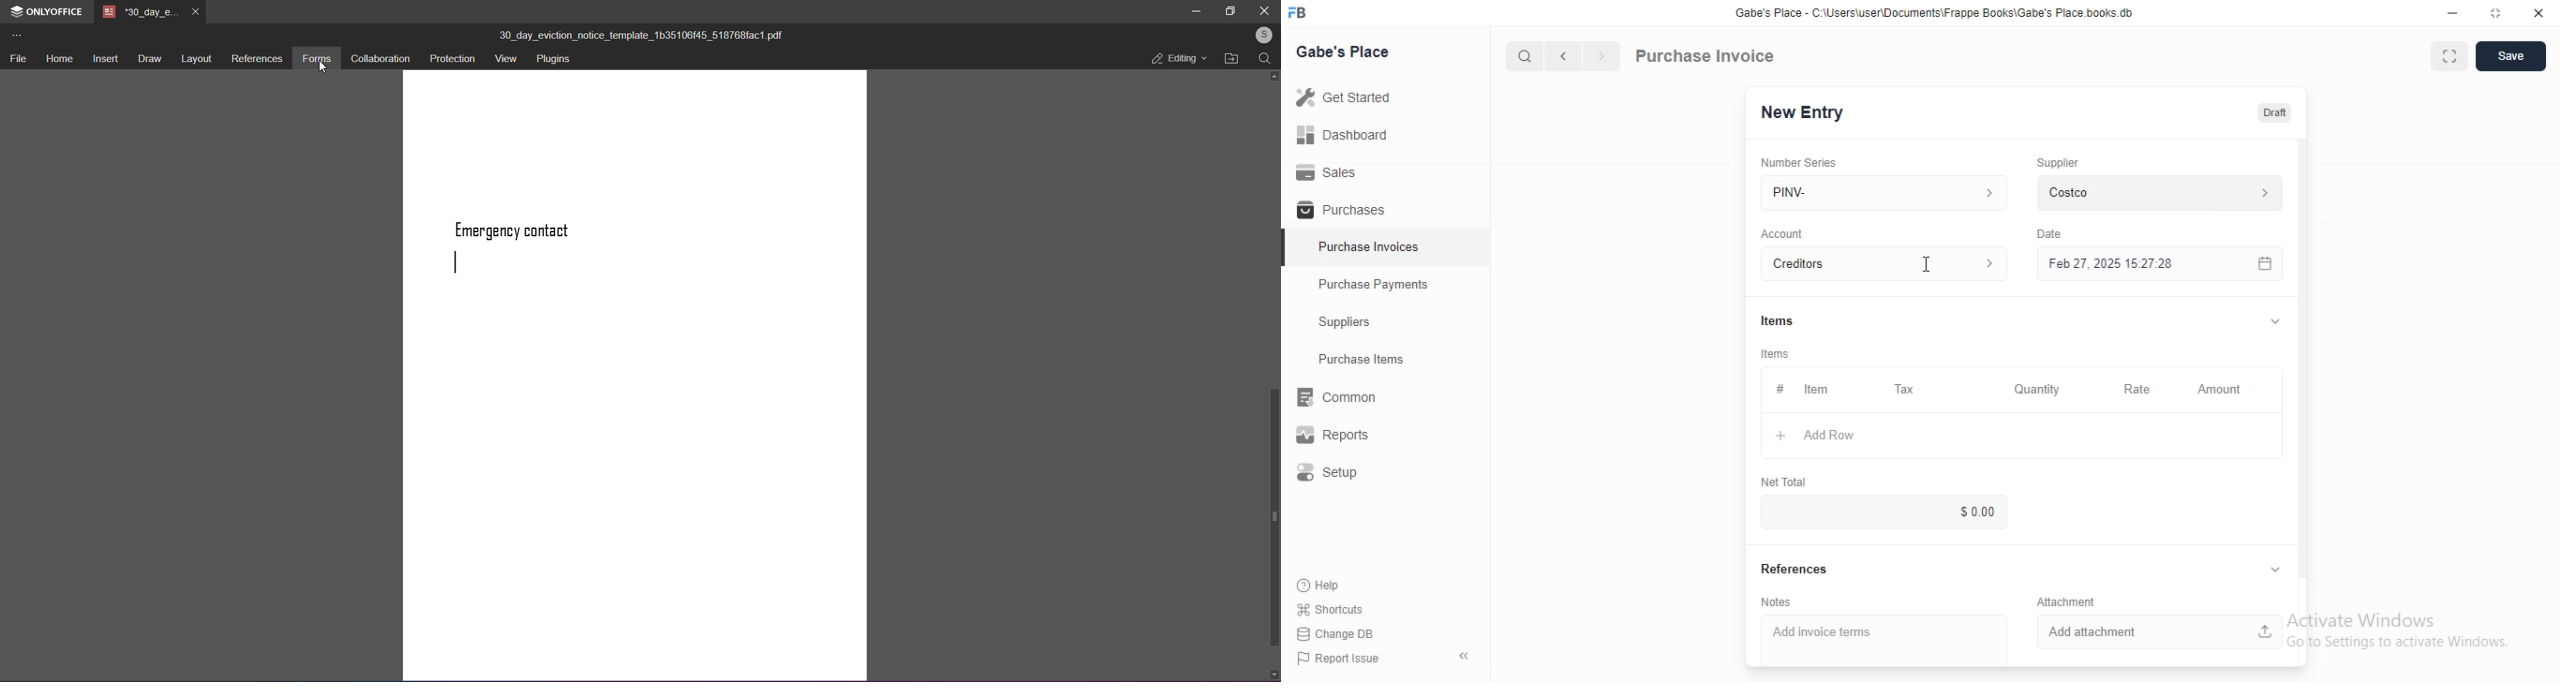 This screenshot has width=2576, height=700. What do you see at coordinates (2141, 389) in the screenshot?
I see `Rate` at bounding box center [2141, 389].